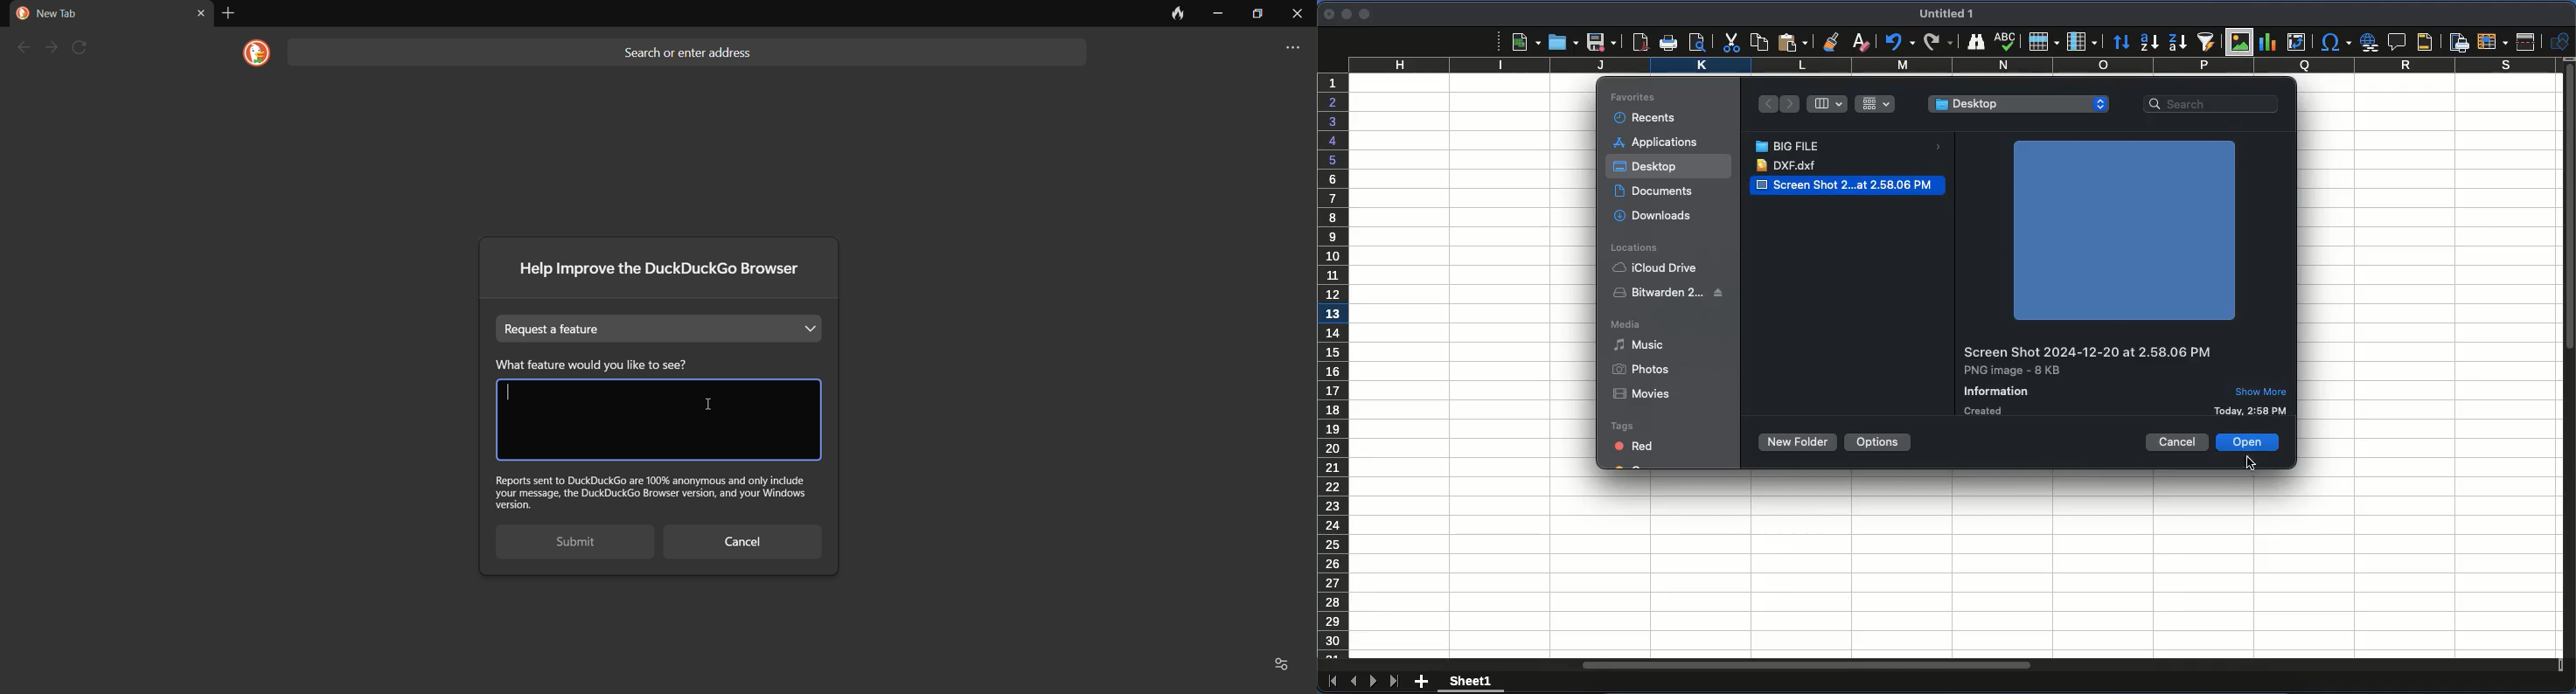 The width and height of the screenshot is (2576, 700). I want to click on add tab, so click(227, 13).